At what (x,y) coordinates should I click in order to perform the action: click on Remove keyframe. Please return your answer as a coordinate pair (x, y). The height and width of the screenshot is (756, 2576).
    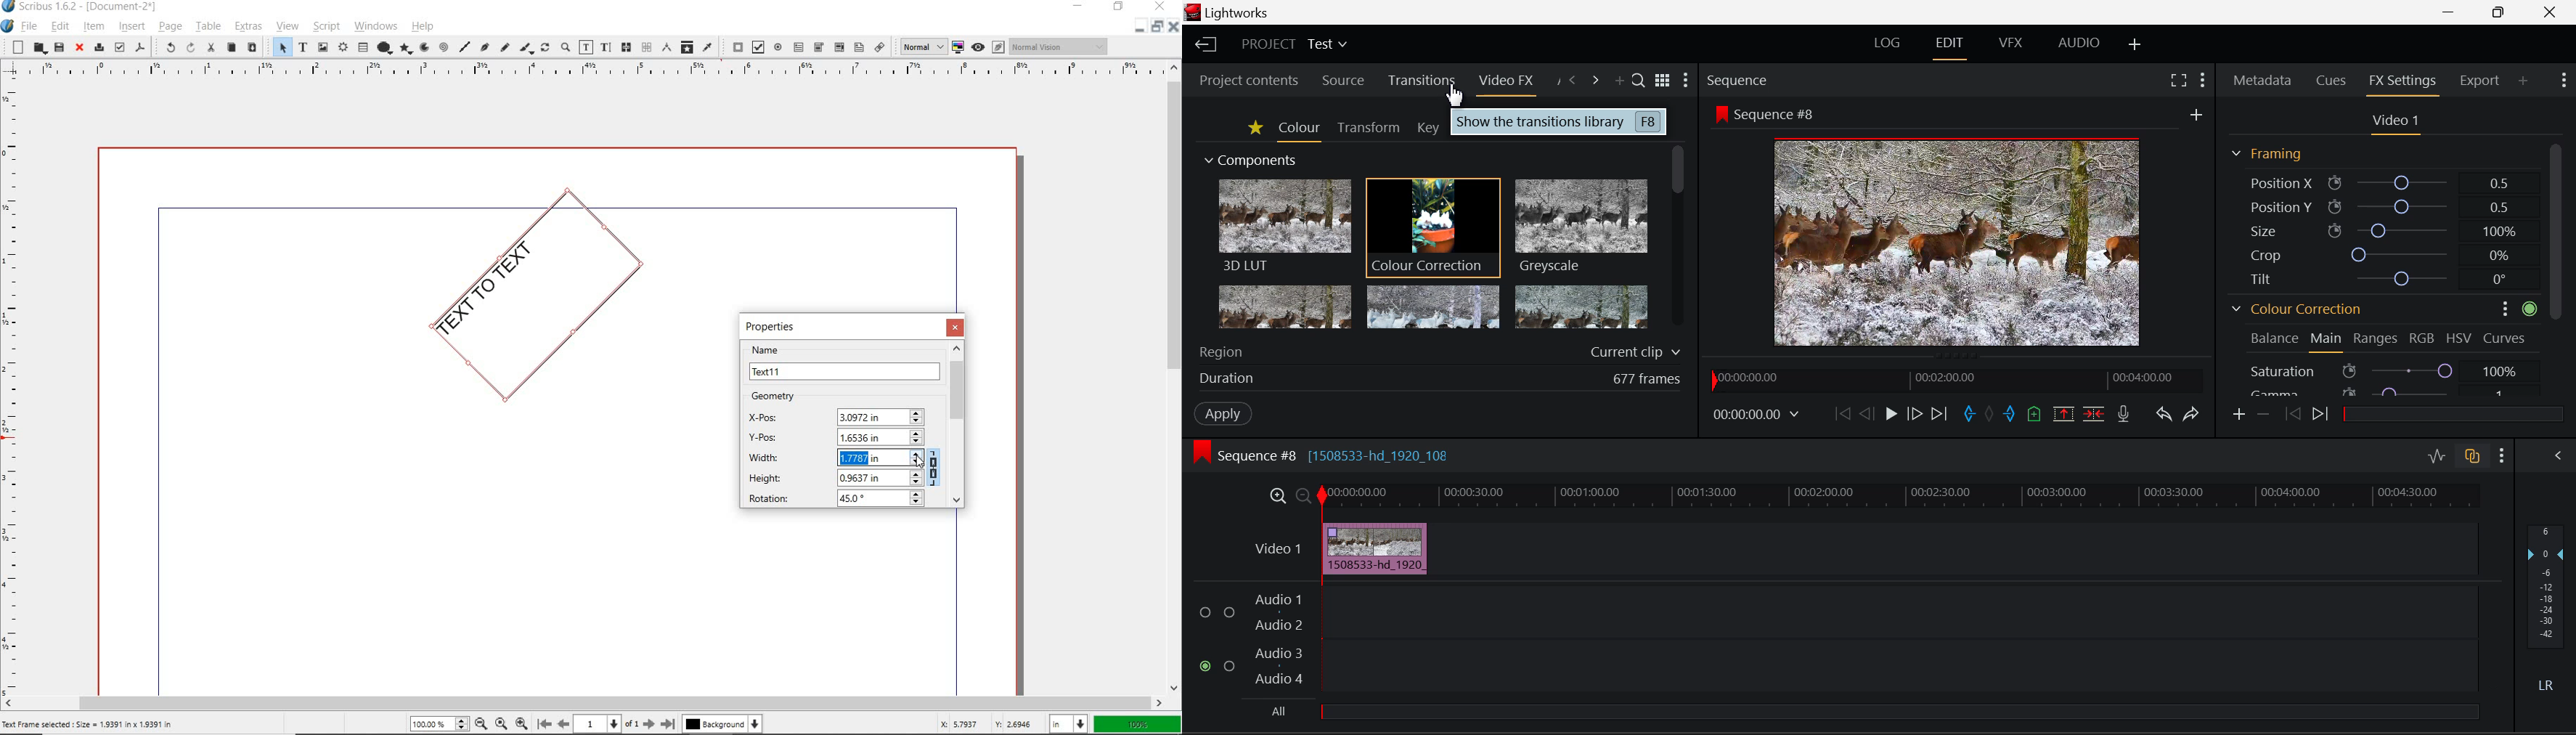
    Looking at the image, I should click on (2262, 416).